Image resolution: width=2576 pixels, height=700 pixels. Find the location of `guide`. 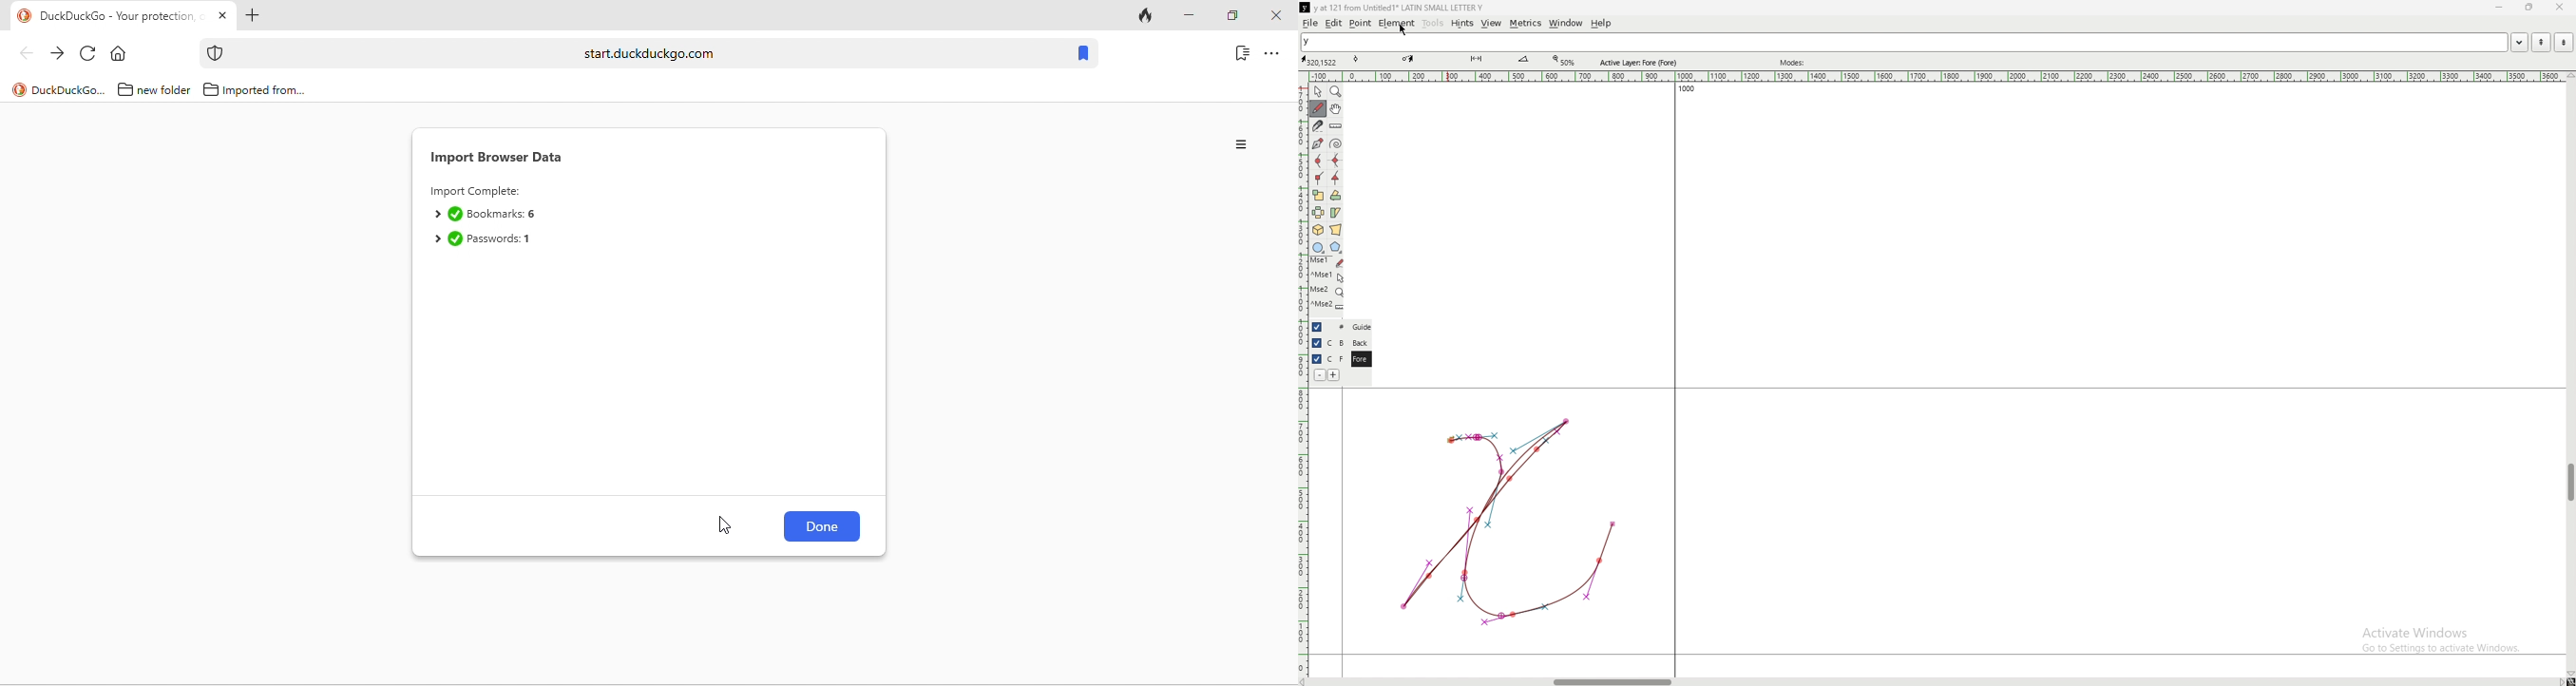

guide is located at coordinates (1361, 327).